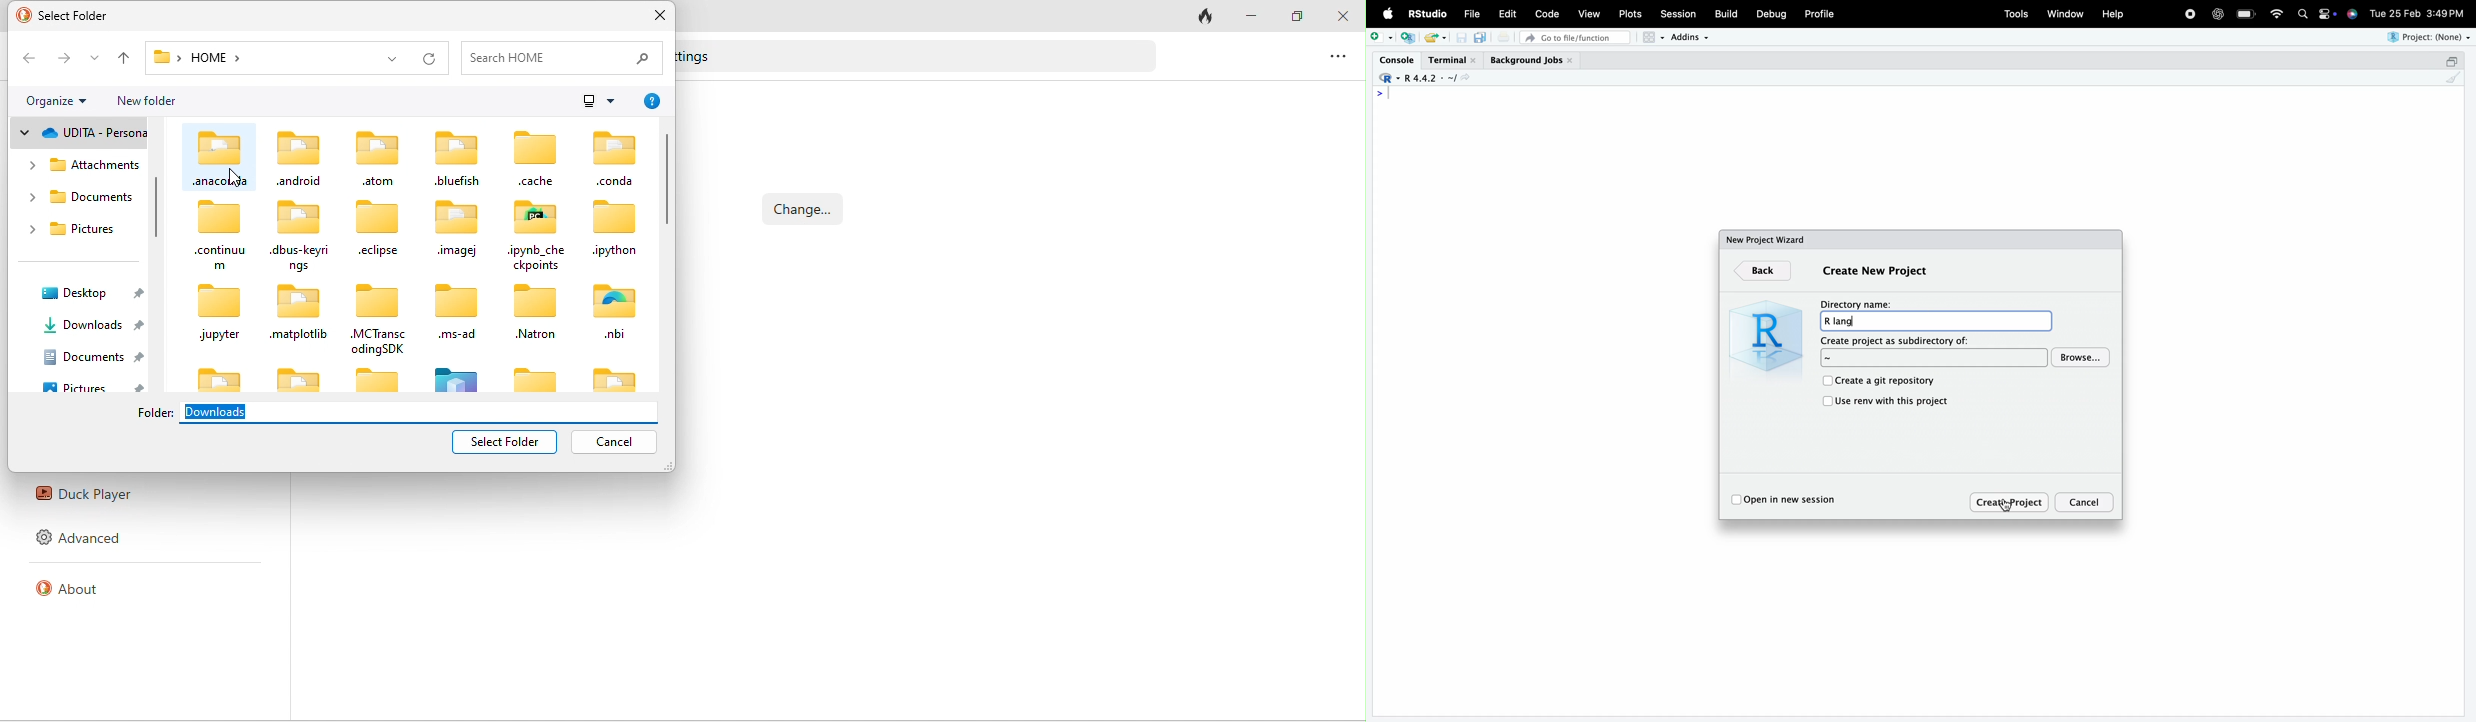 This screenshot has height=728, width=2492. What do you see at coordinates (1653, 37) in the screenshot?
I see `Workspace panes` at bounding box center [1653, 37].